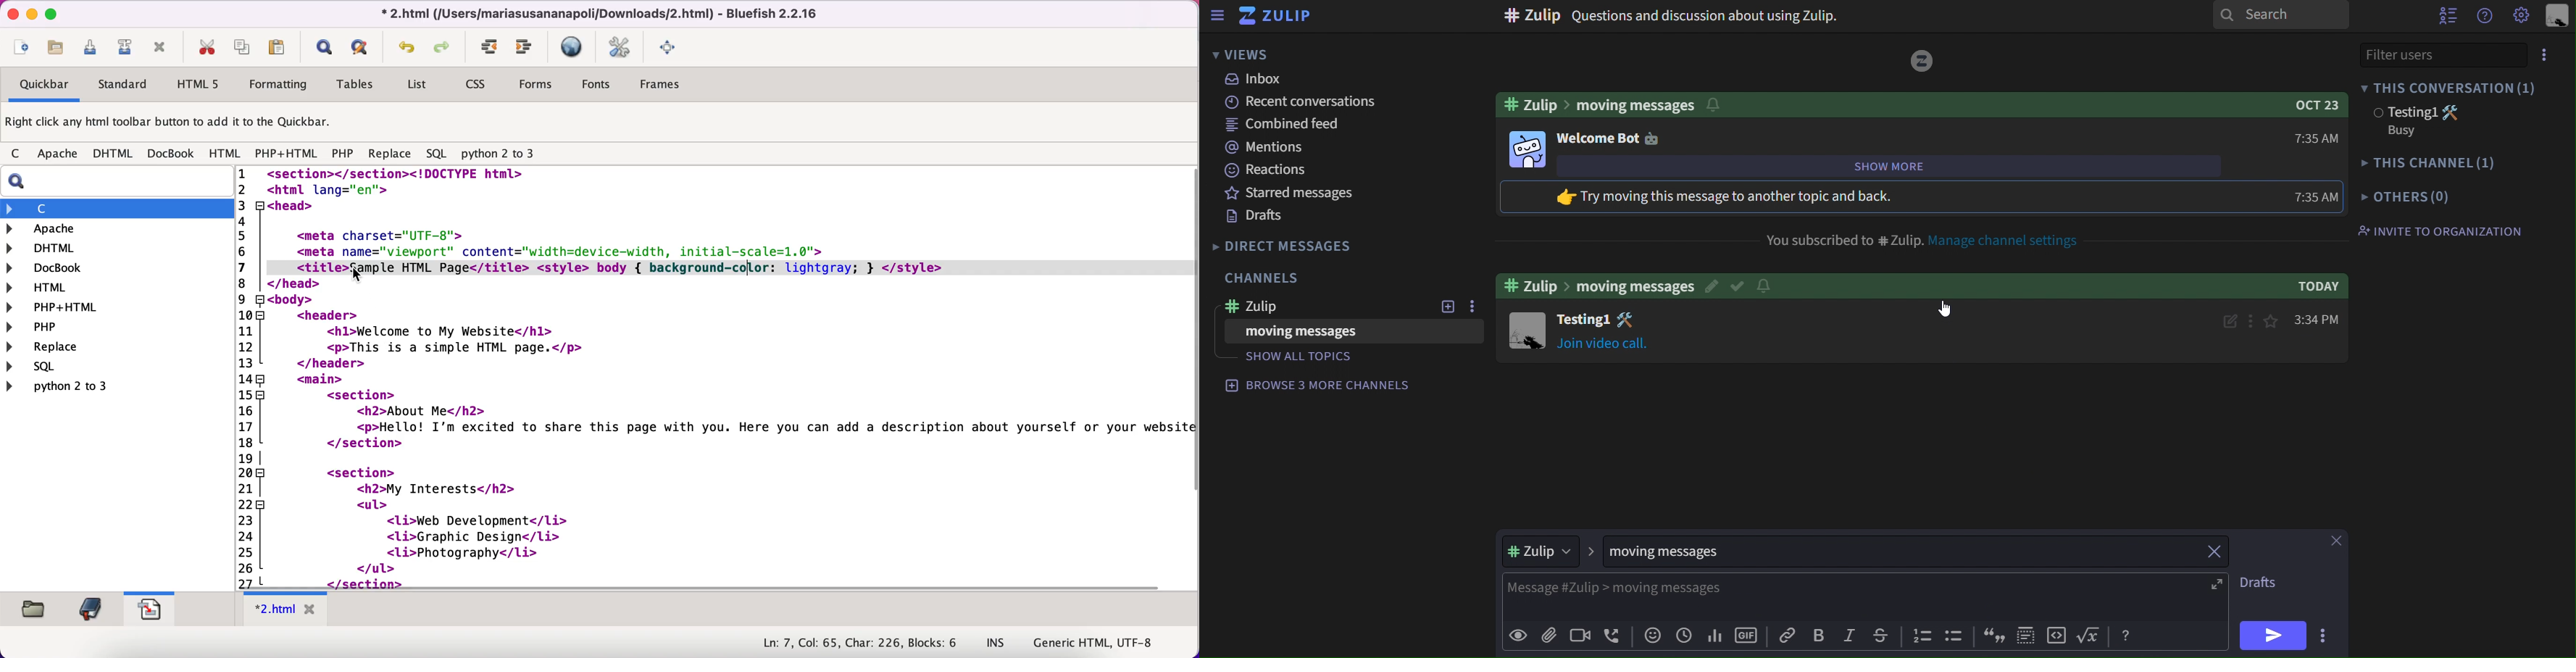  Describe the element at coordinates (1315, 306) in the screenshot. I see `zulip` at that location.